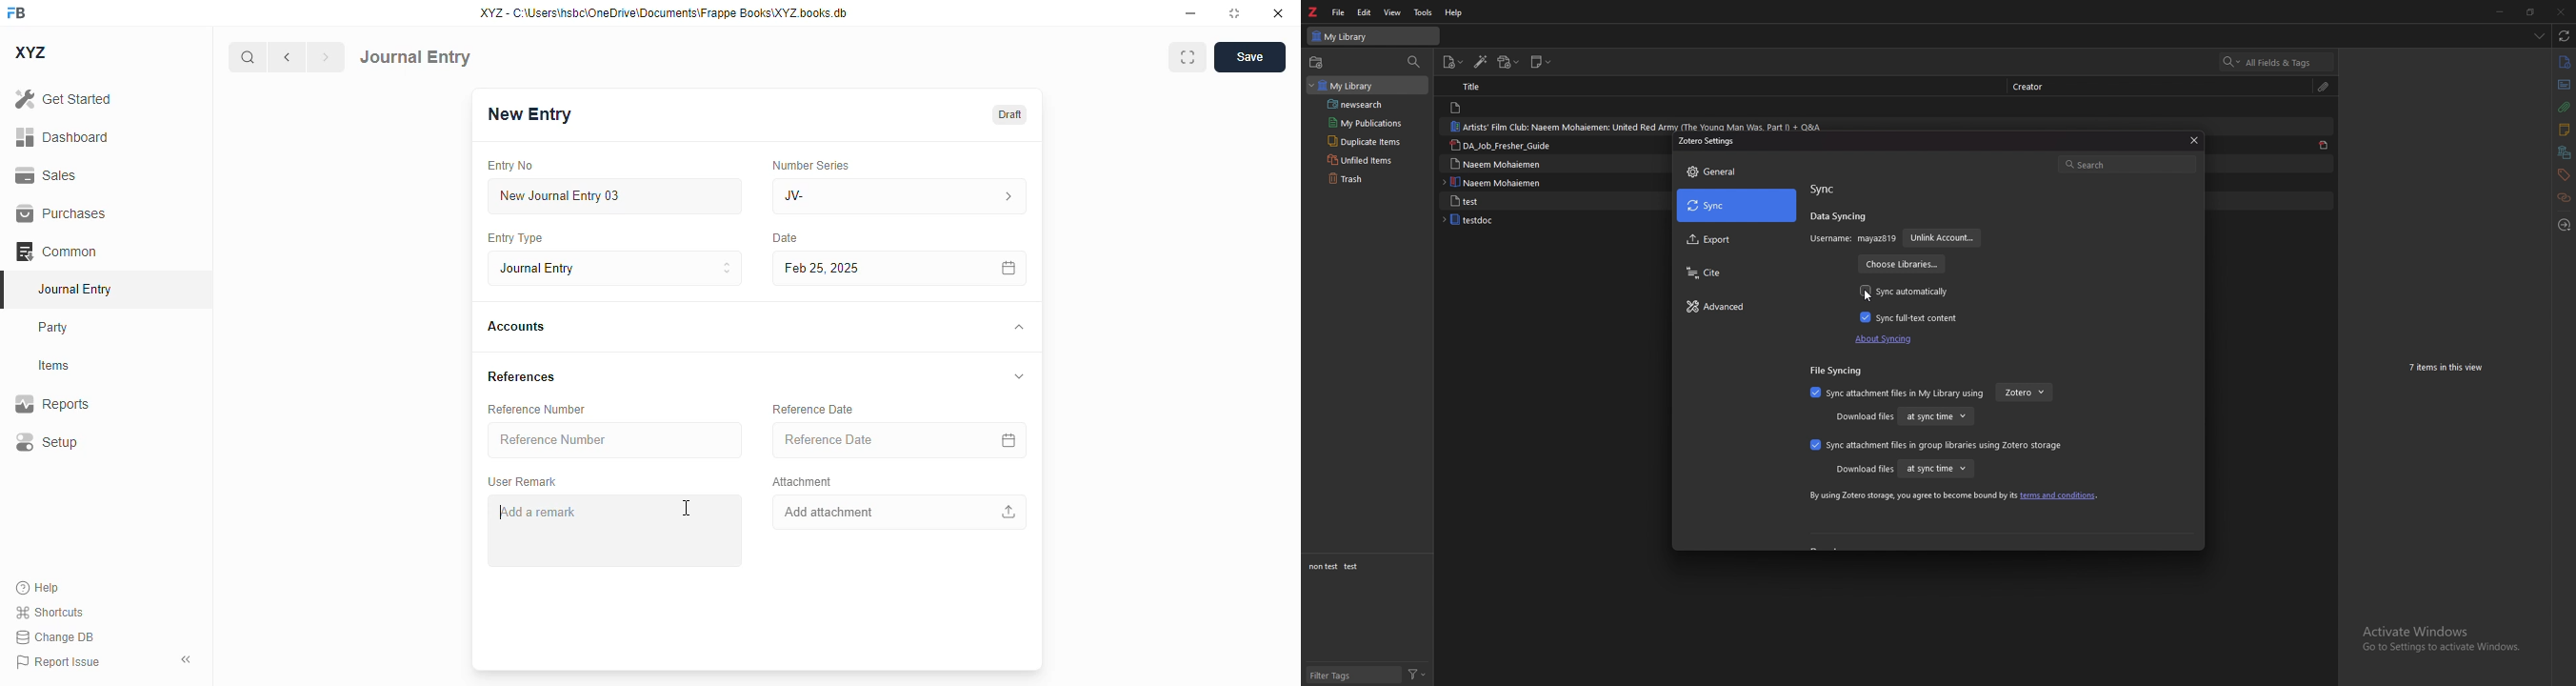  Describe the element at coordinates (2501, 11) in the screenshot. I see `minimize` at that location.